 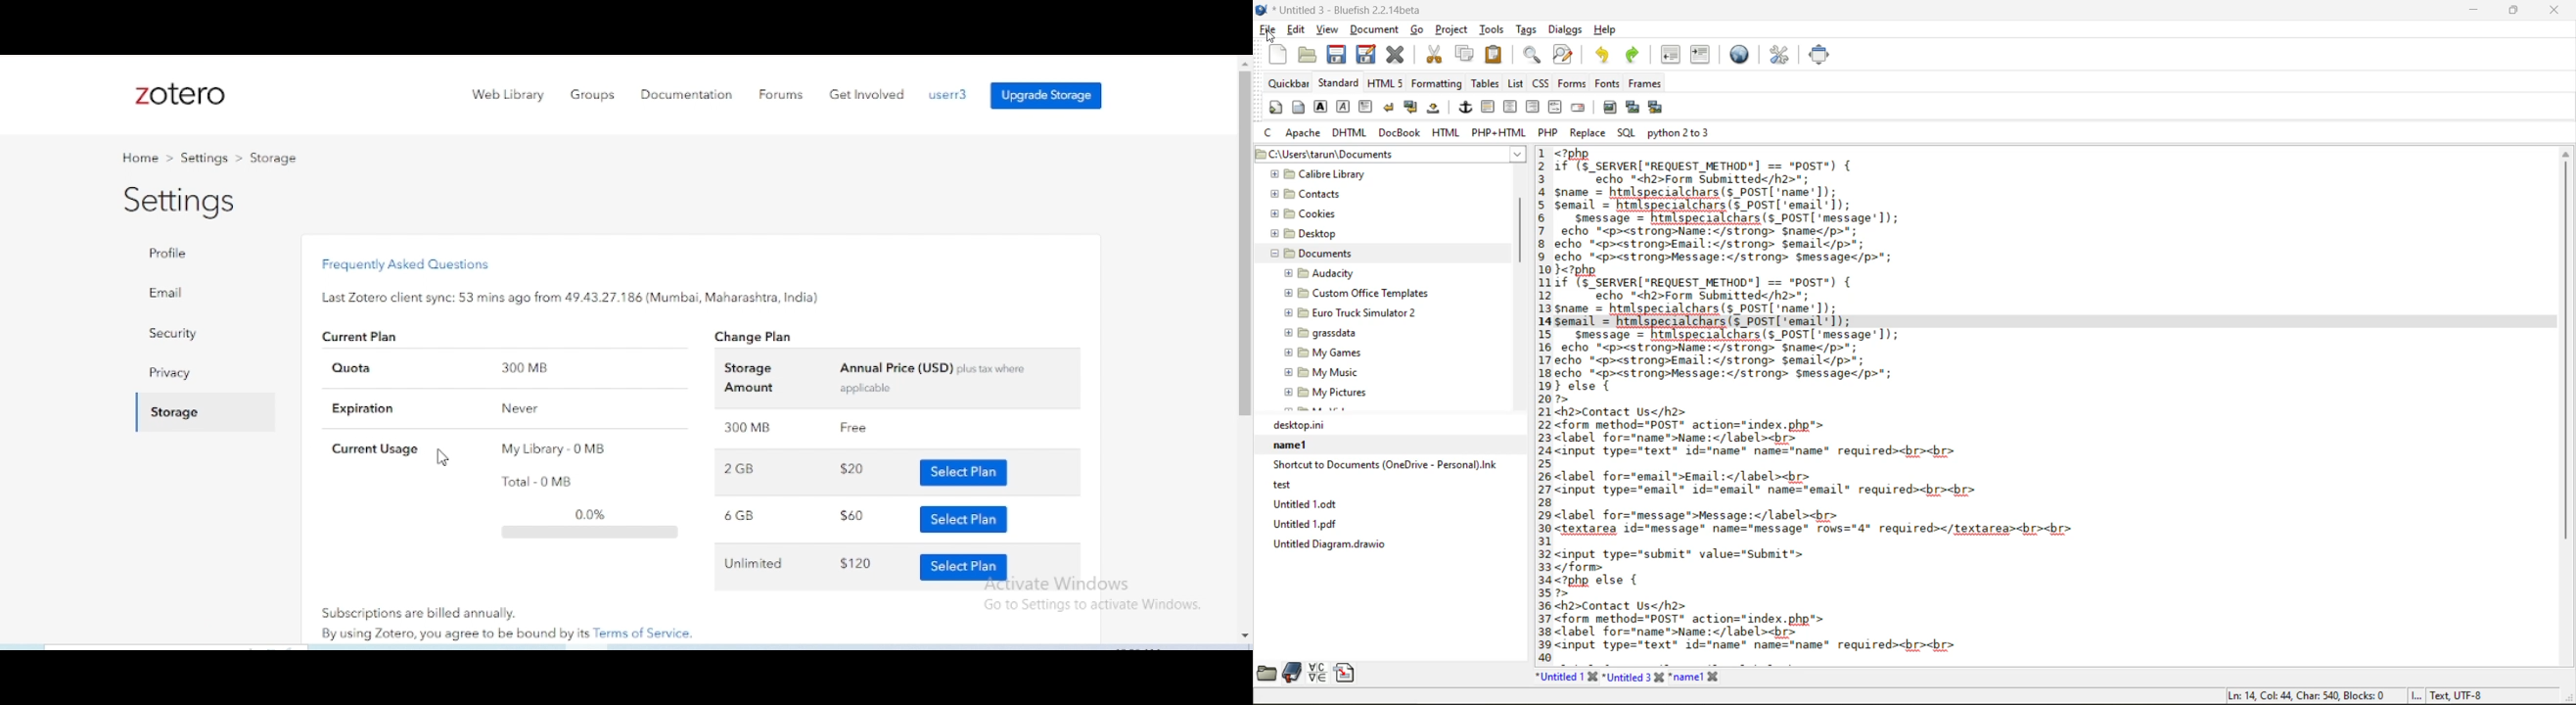 I want to click on file browser, so click(x=1265, y=673).